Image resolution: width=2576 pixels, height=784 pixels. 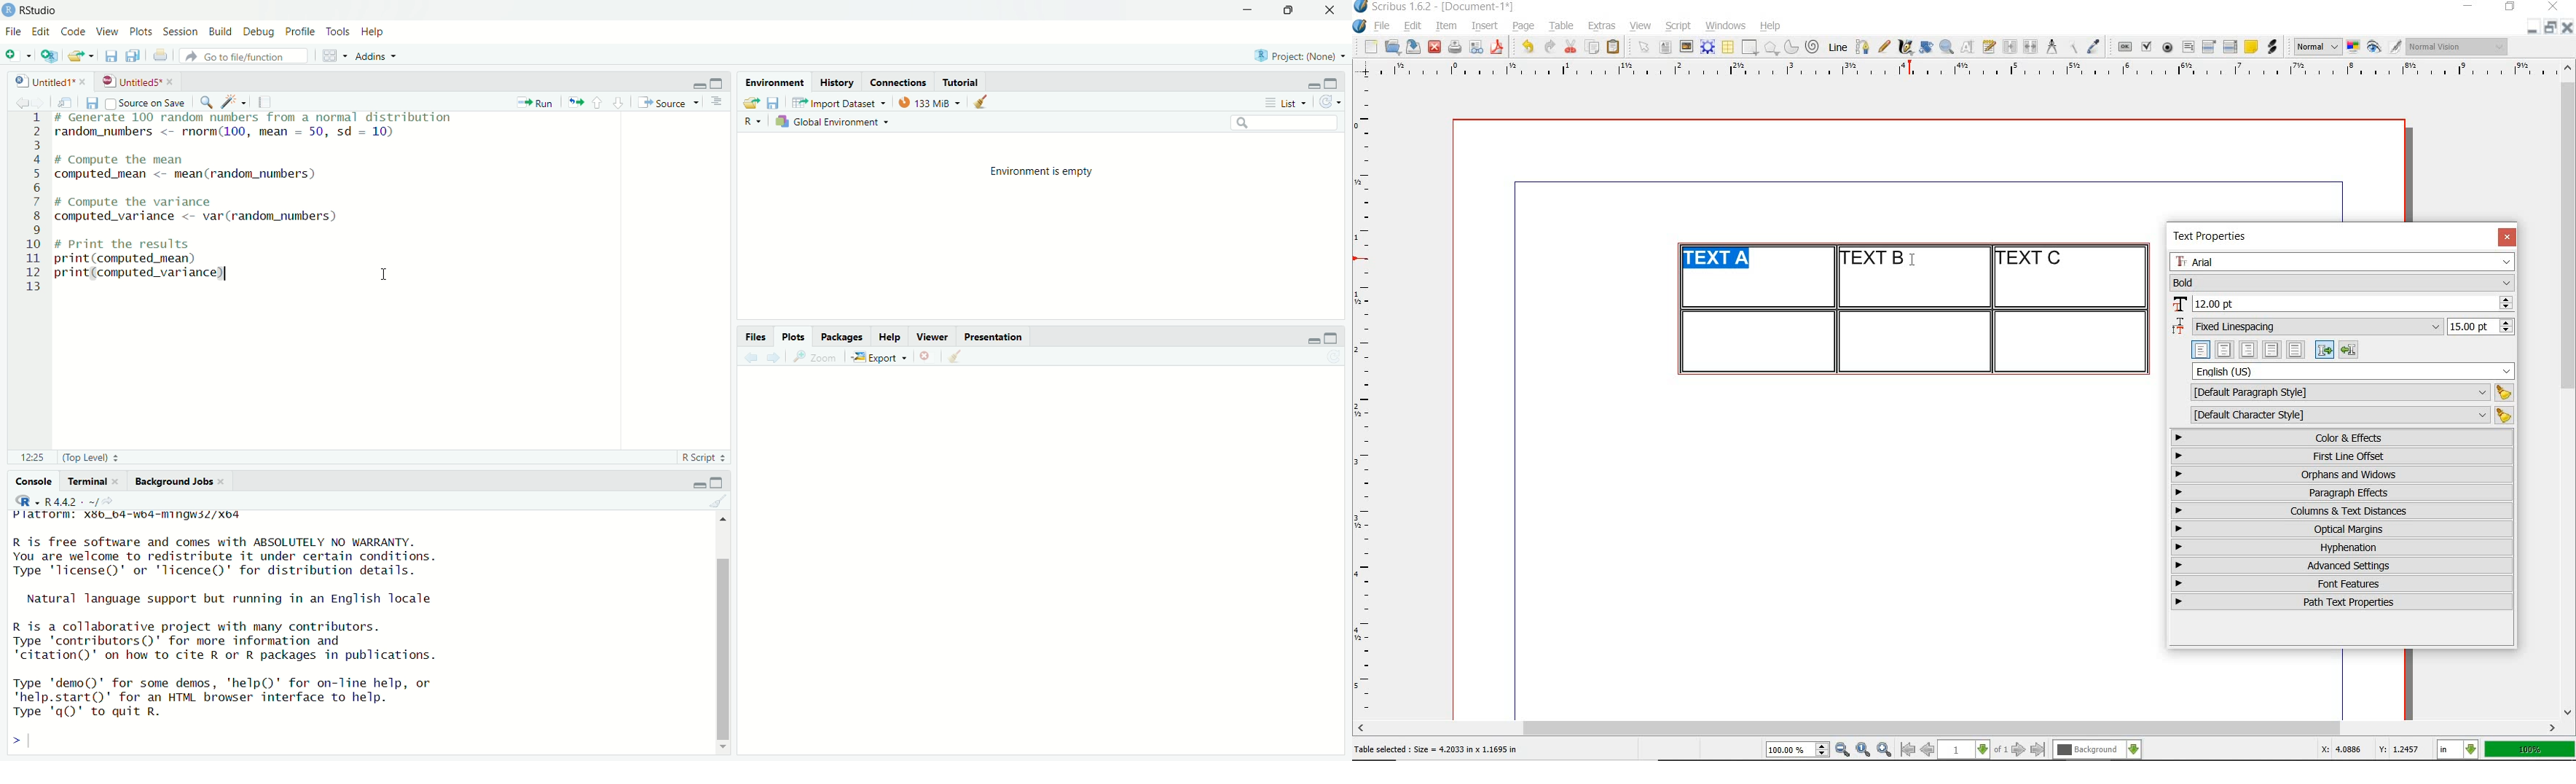 I want to click on re-run the previous code region, so click(x=574, y=103).